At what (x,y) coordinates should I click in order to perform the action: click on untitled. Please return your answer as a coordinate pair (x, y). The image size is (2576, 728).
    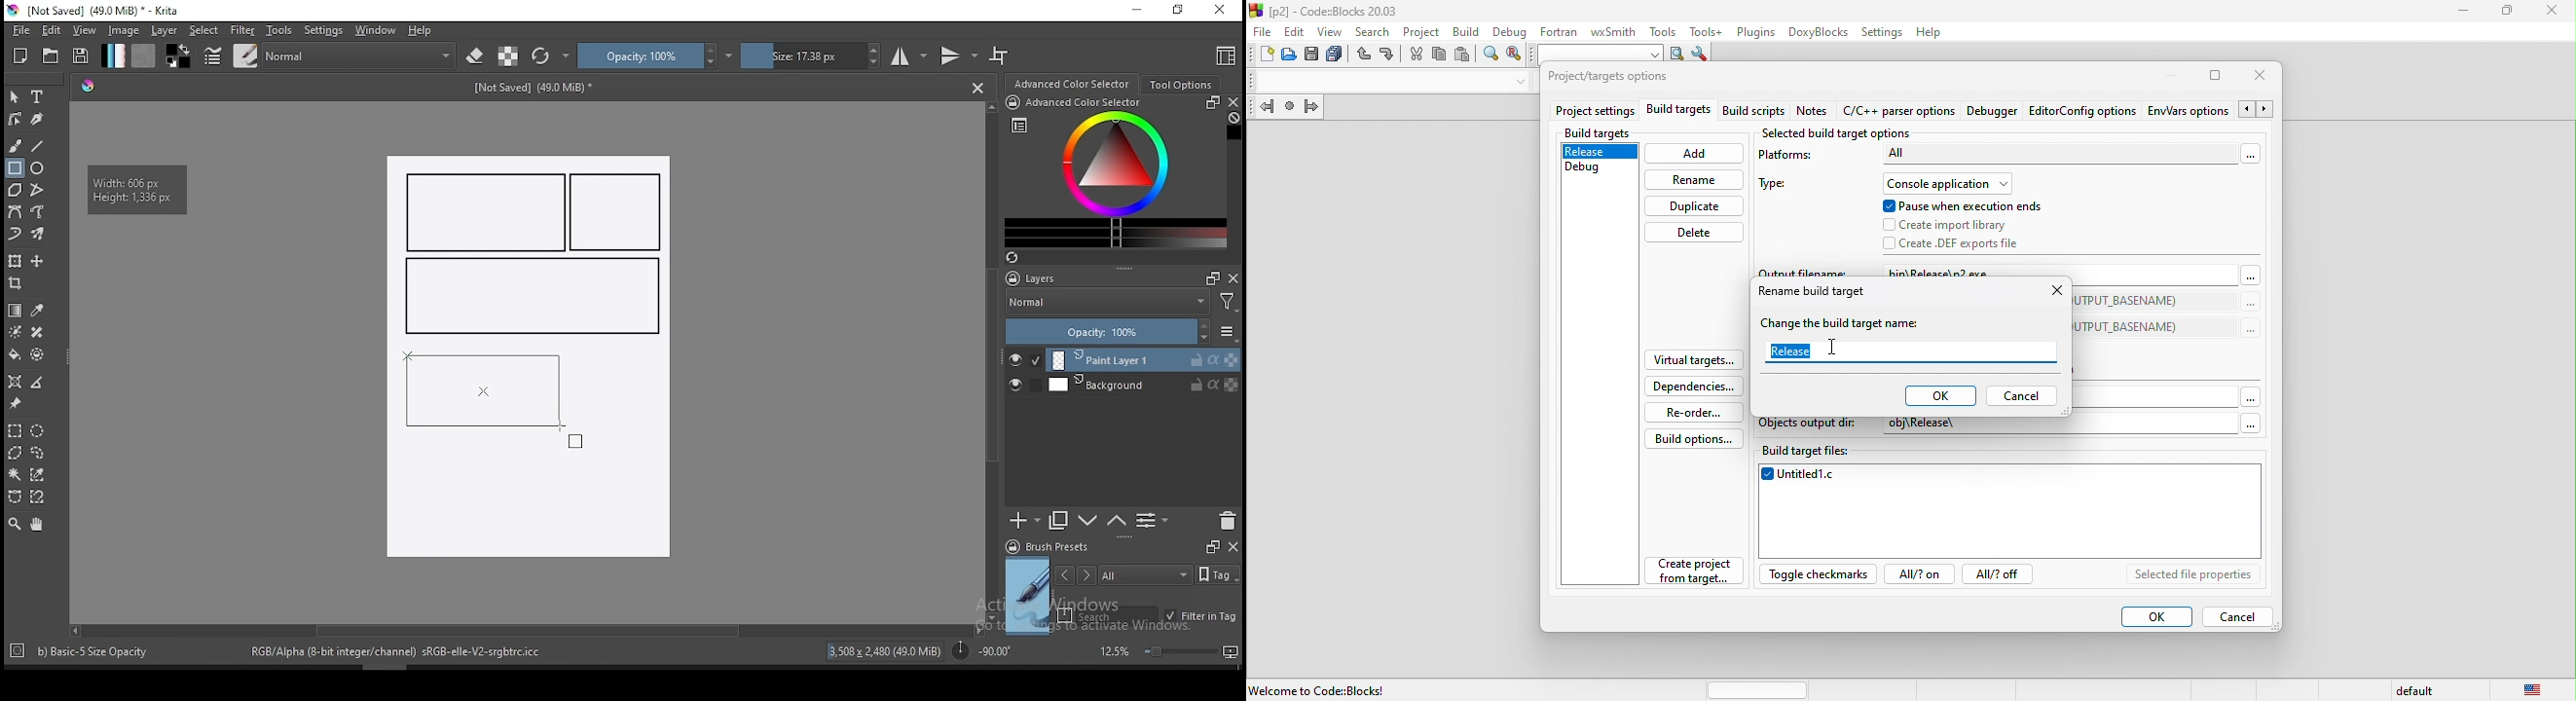
    Looking at the image, I should click on (2010, 514).